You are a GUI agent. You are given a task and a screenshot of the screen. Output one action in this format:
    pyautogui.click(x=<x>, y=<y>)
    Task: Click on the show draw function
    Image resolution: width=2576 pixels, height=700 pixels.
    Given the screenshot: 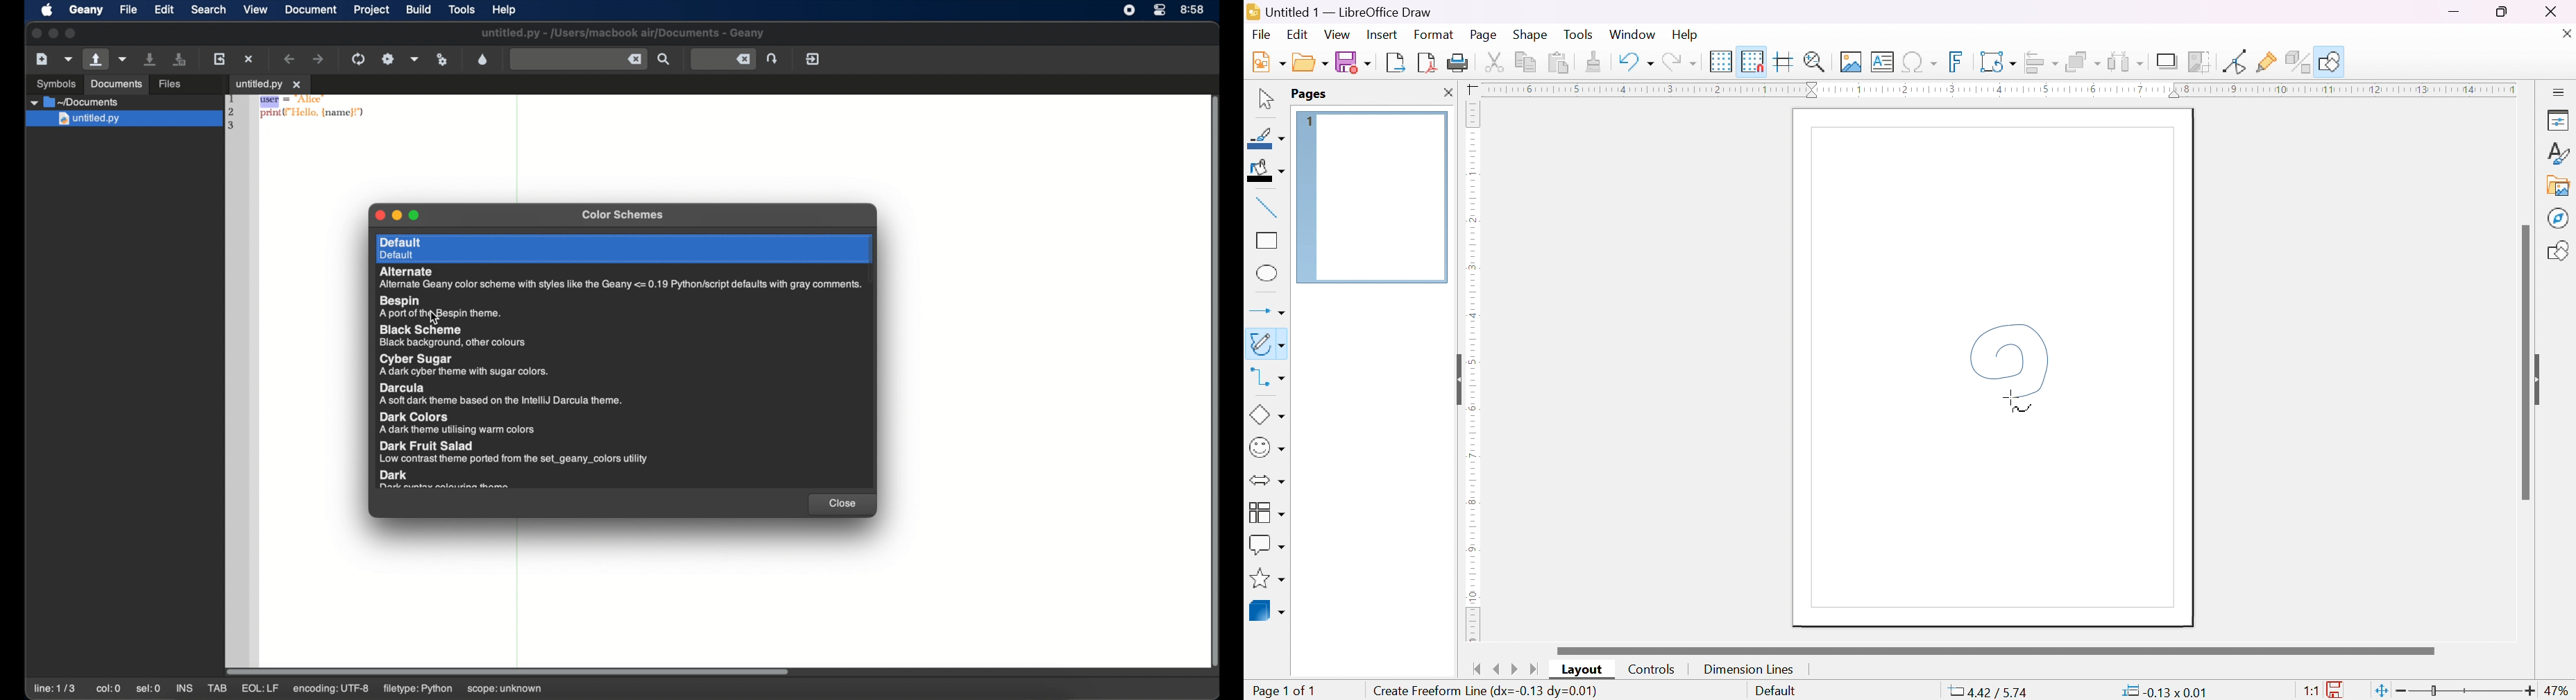 What is the action you would take?
    pyautogui.click(x=2329, y=62)
    